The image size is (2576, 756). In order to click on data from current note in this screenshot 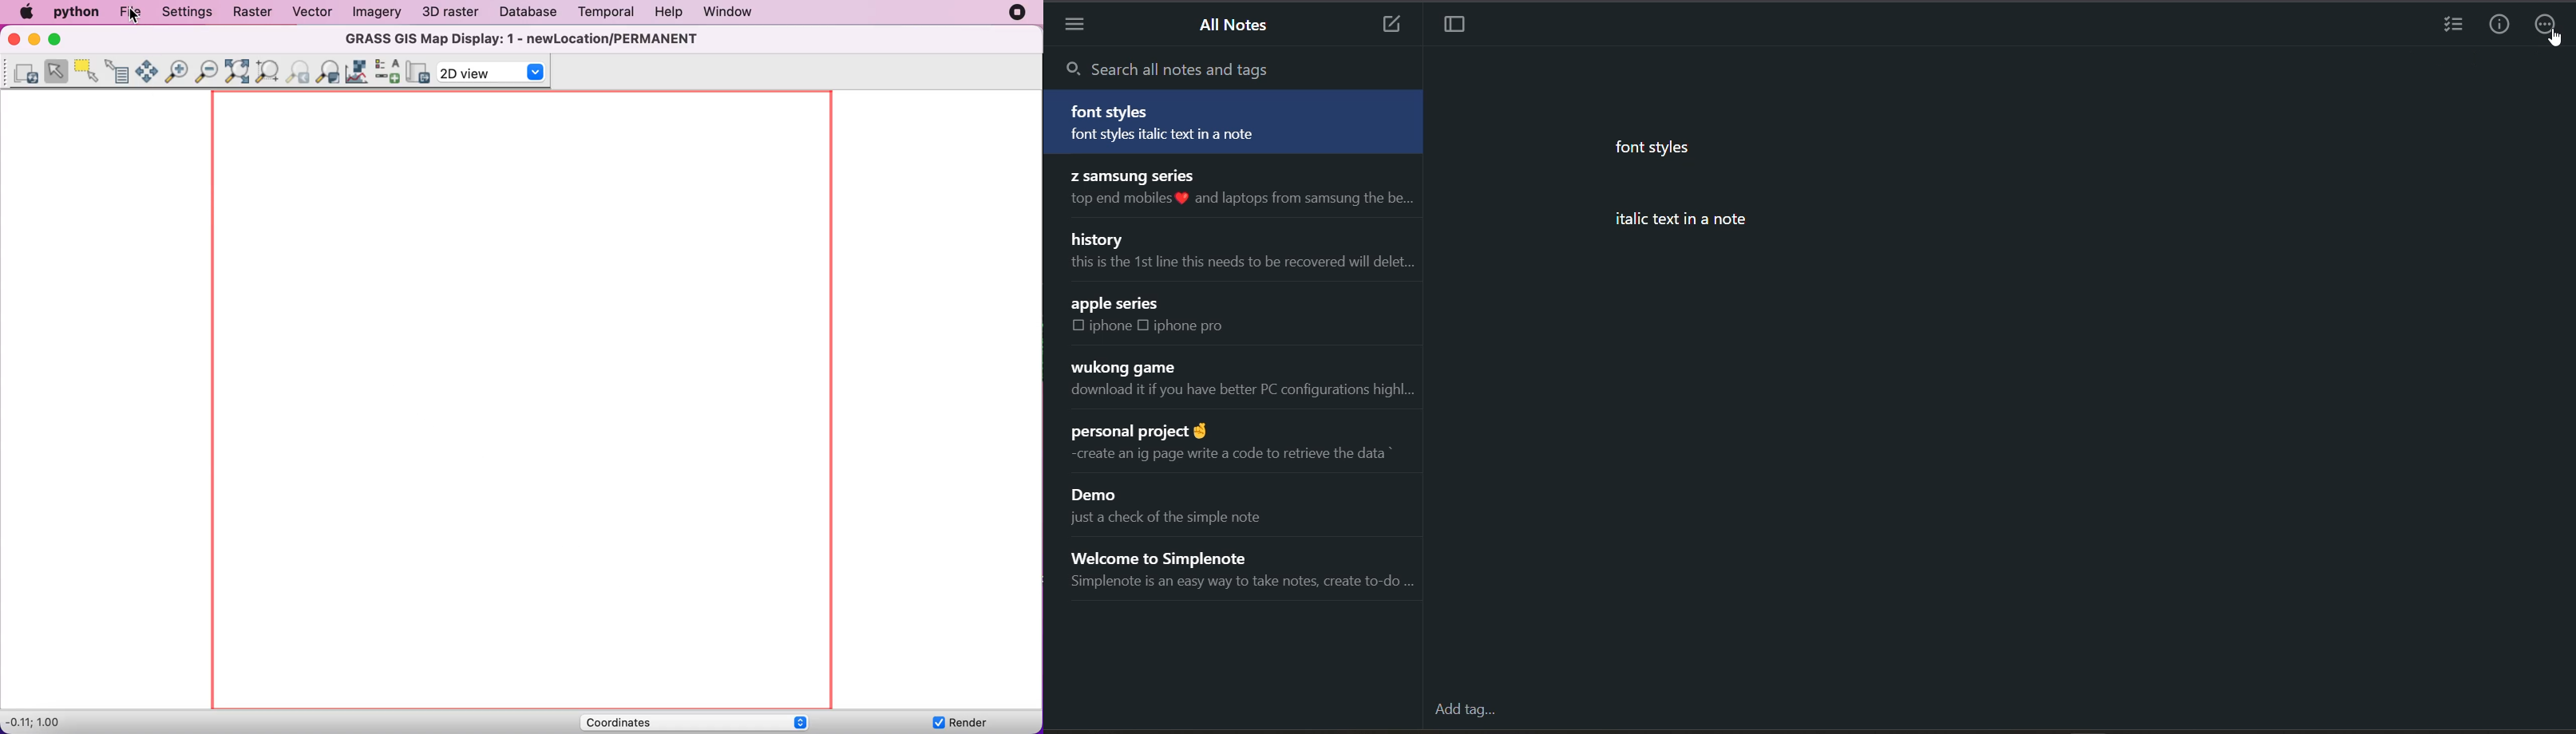, I will do `click(1747, 198)`.